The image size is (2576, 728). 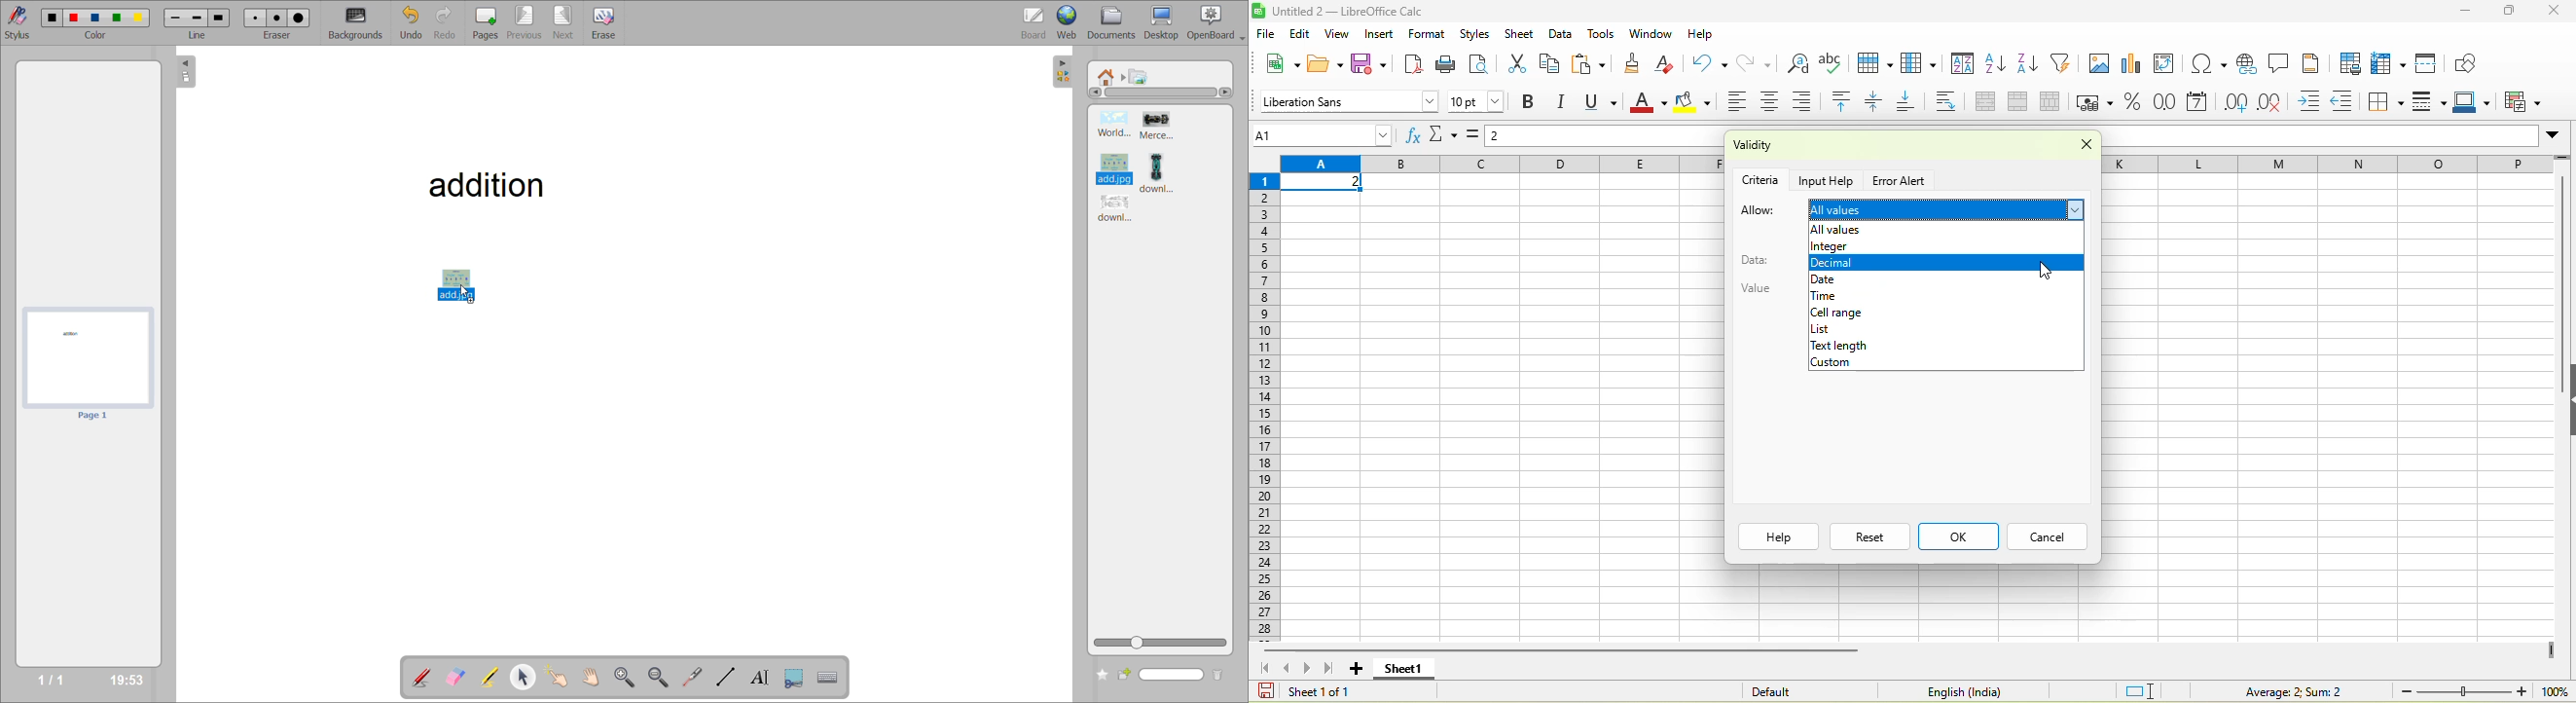 What do you see at coordinates (1413, 135) in the screenshot?
I see `function wizard` at bounding box center [1413, 135].